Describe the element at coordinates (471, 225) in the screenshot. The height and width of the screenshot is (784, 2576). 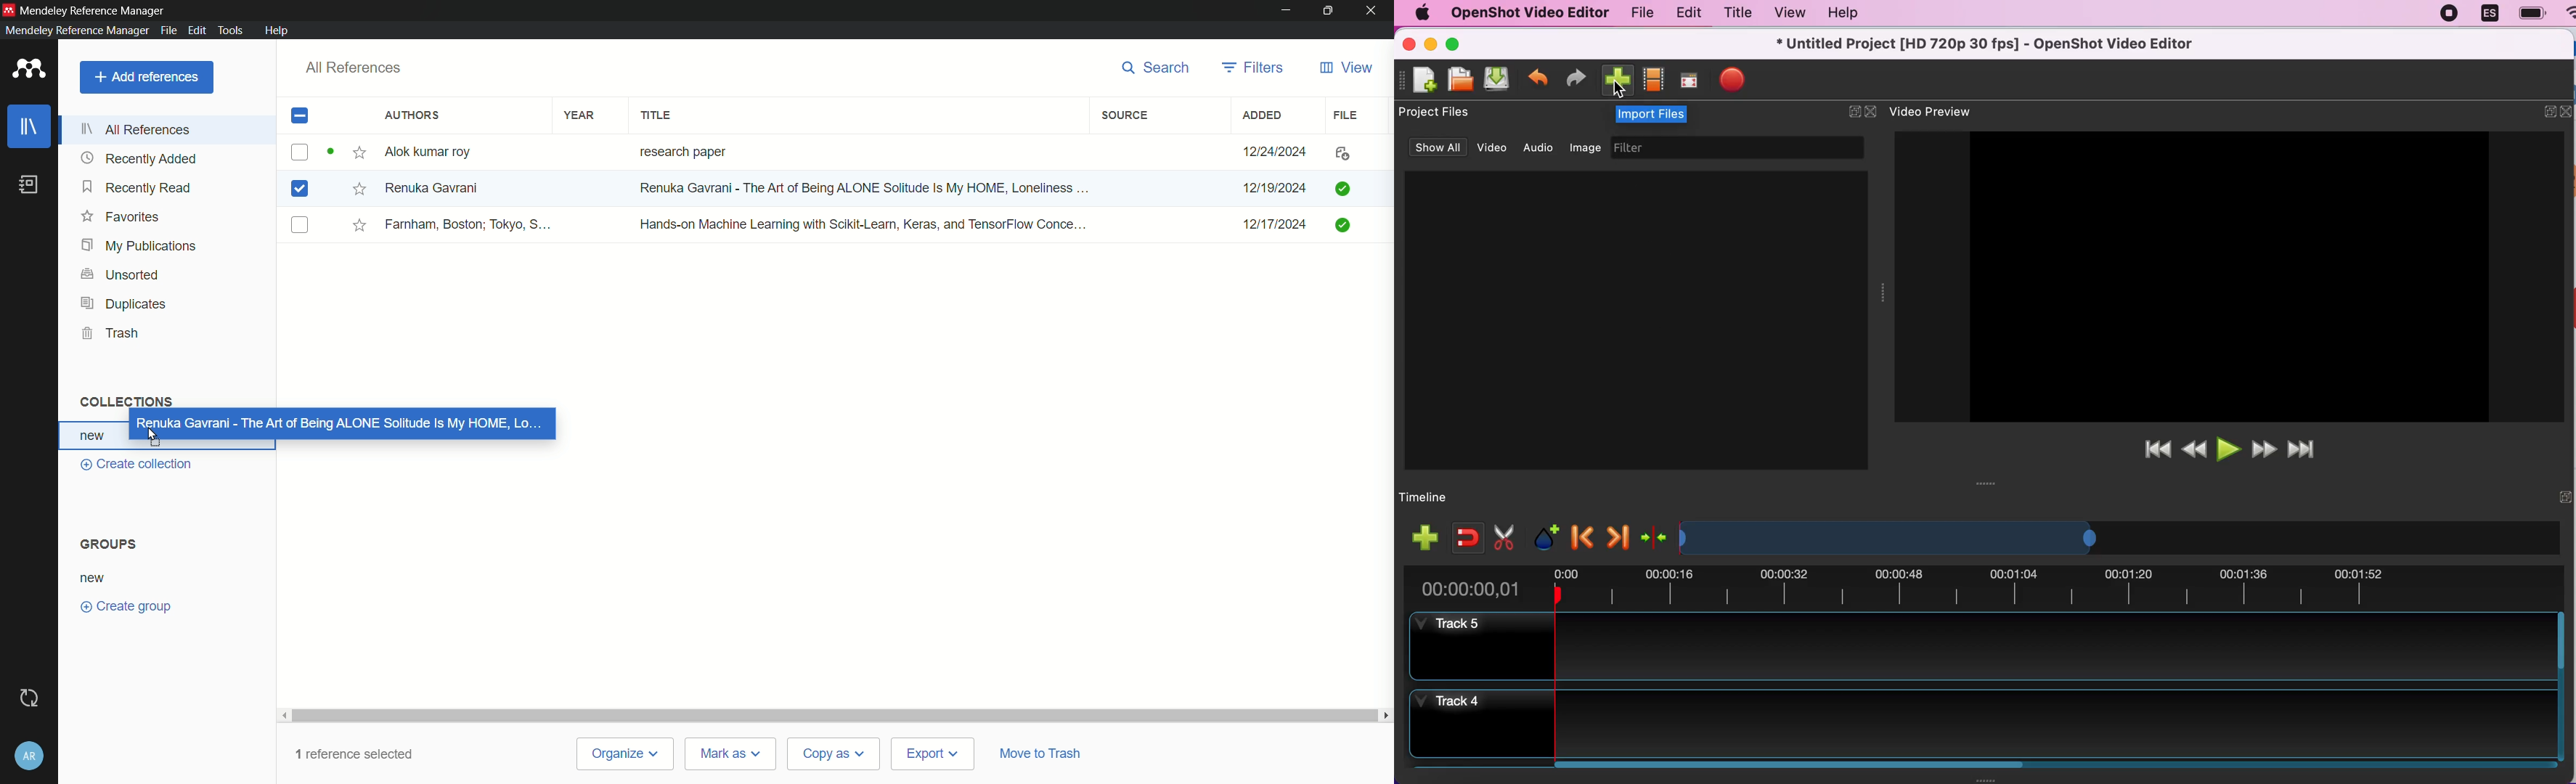
I see `Farnham, Boston; Tokyo, S...` at that location.